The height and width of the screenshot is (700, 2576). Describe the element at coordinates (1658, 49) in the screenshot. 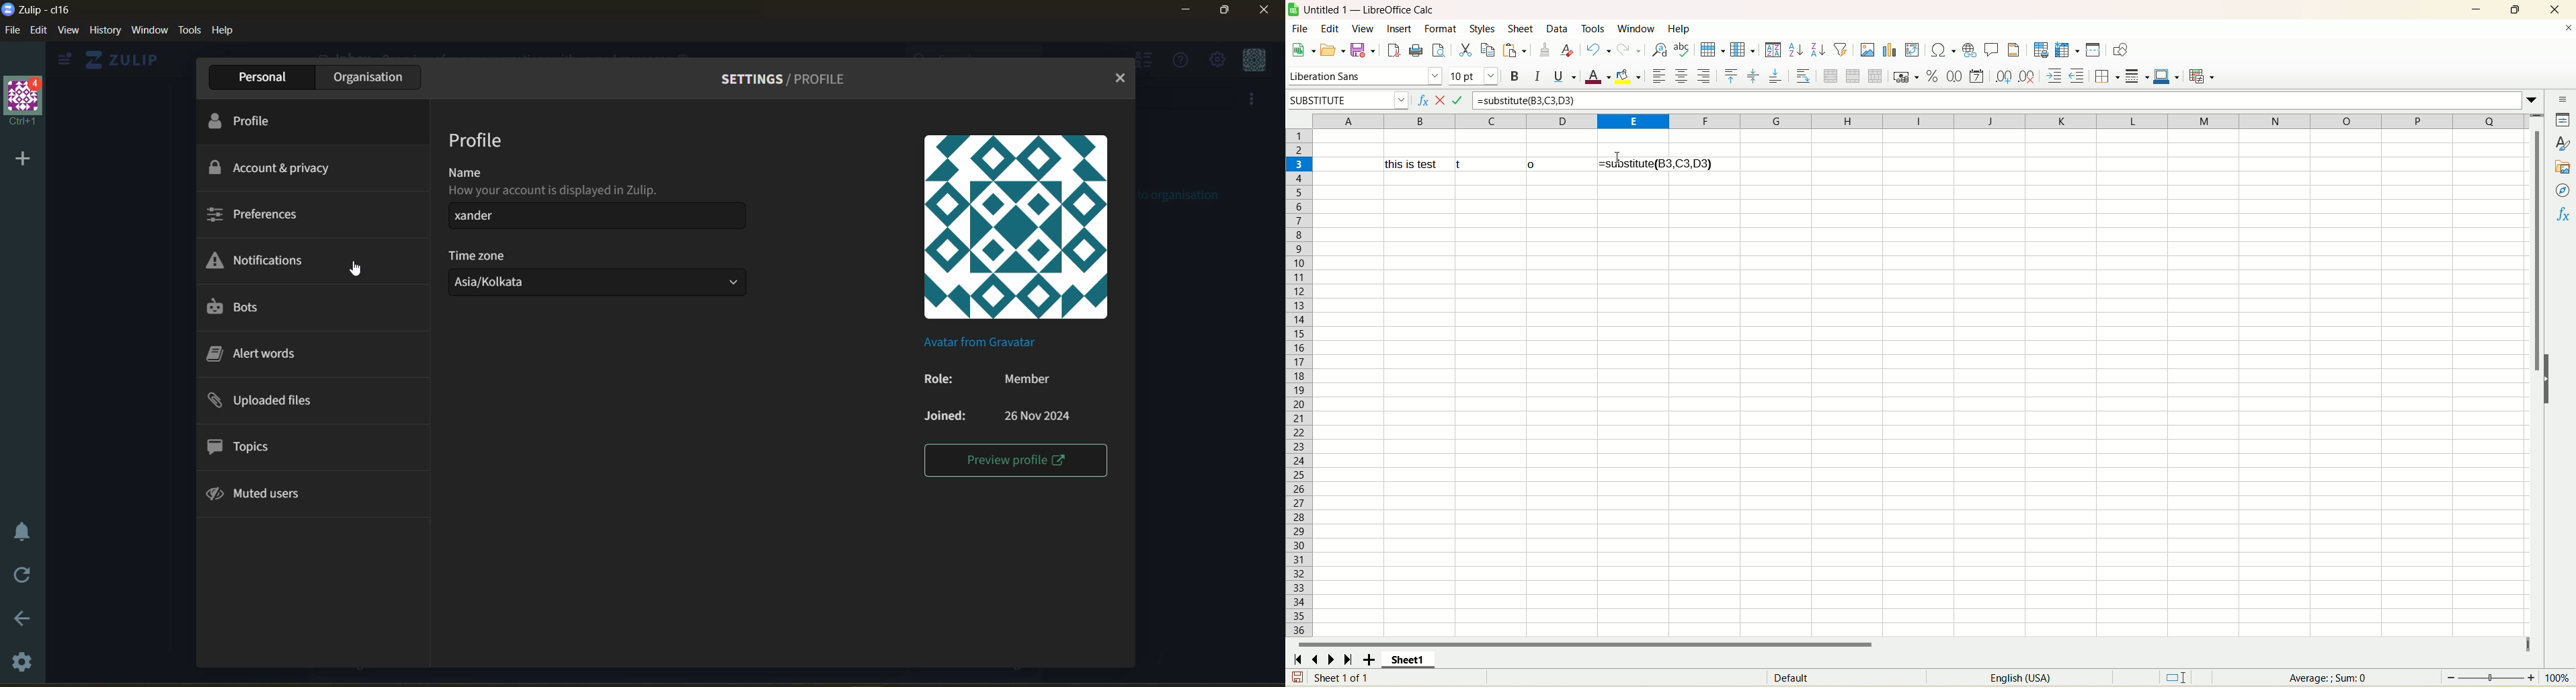

I see `find and replace` at that location.